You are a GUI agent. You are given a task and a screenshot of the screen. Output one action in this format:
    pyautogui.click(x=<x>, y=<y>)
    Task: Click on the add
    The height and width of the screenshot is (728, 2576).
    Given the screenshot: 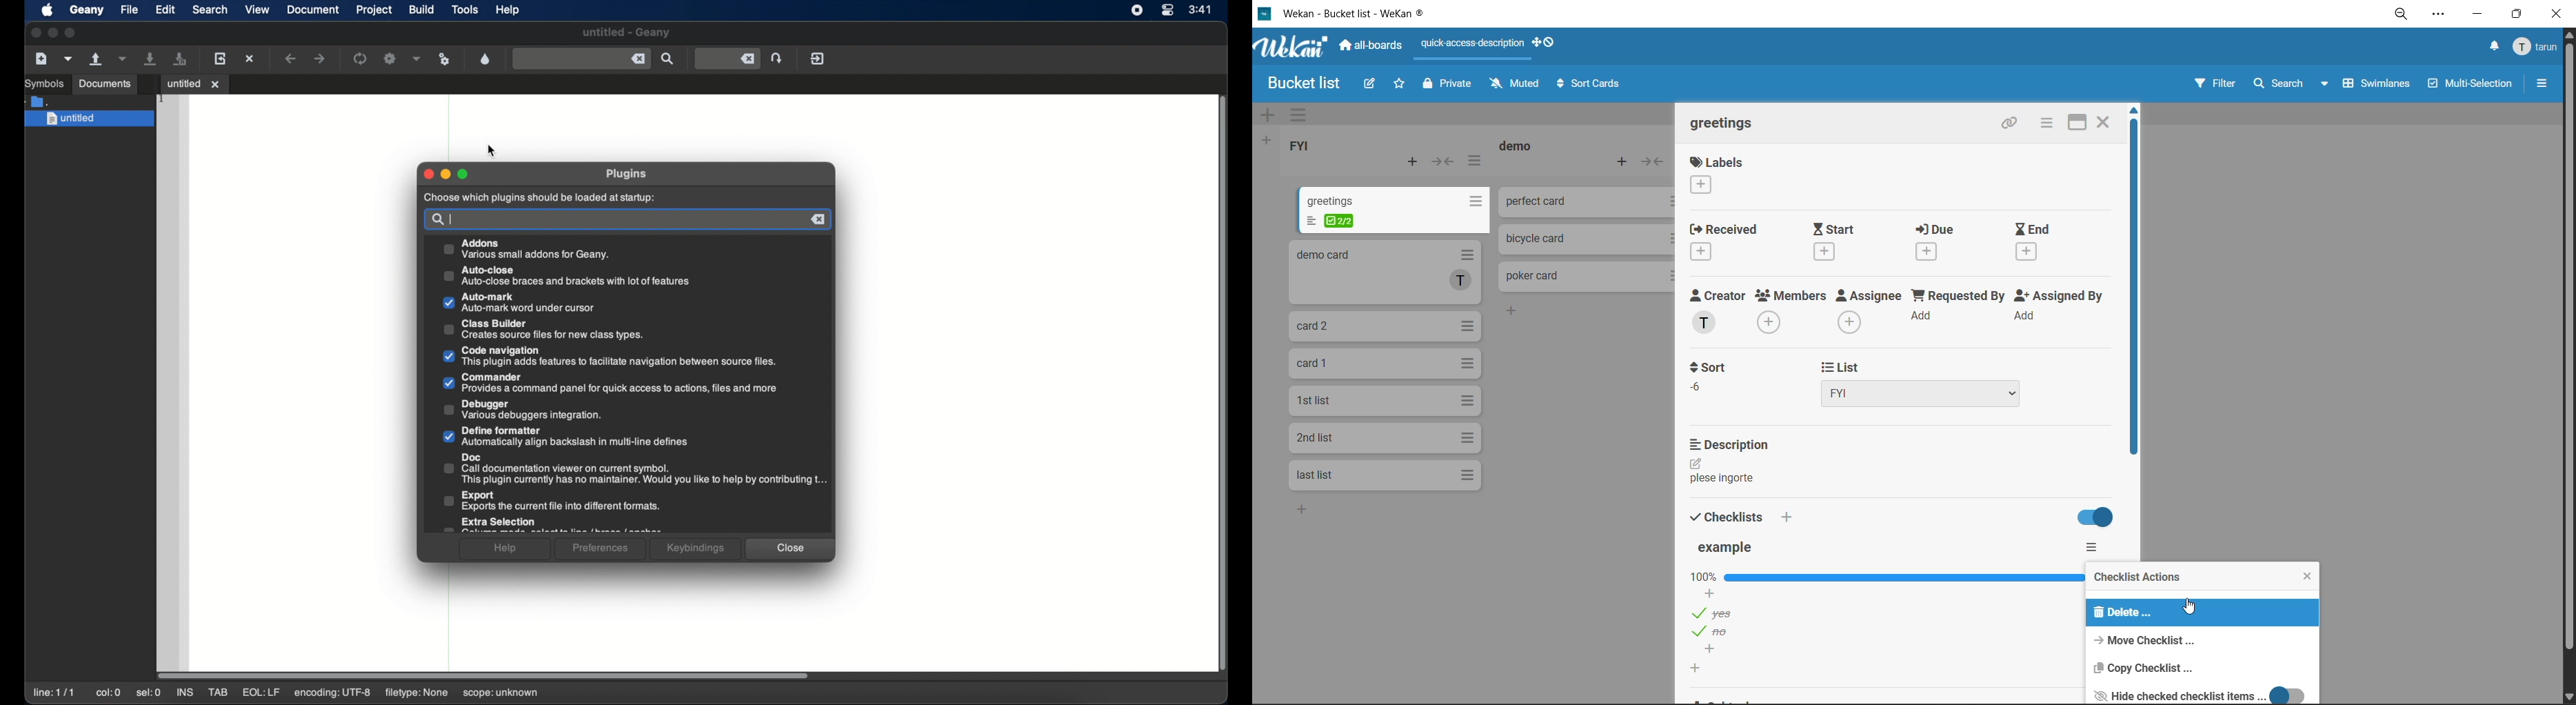 What is the action you would take?
    pyautogui.click(x=1309, y=513)
    